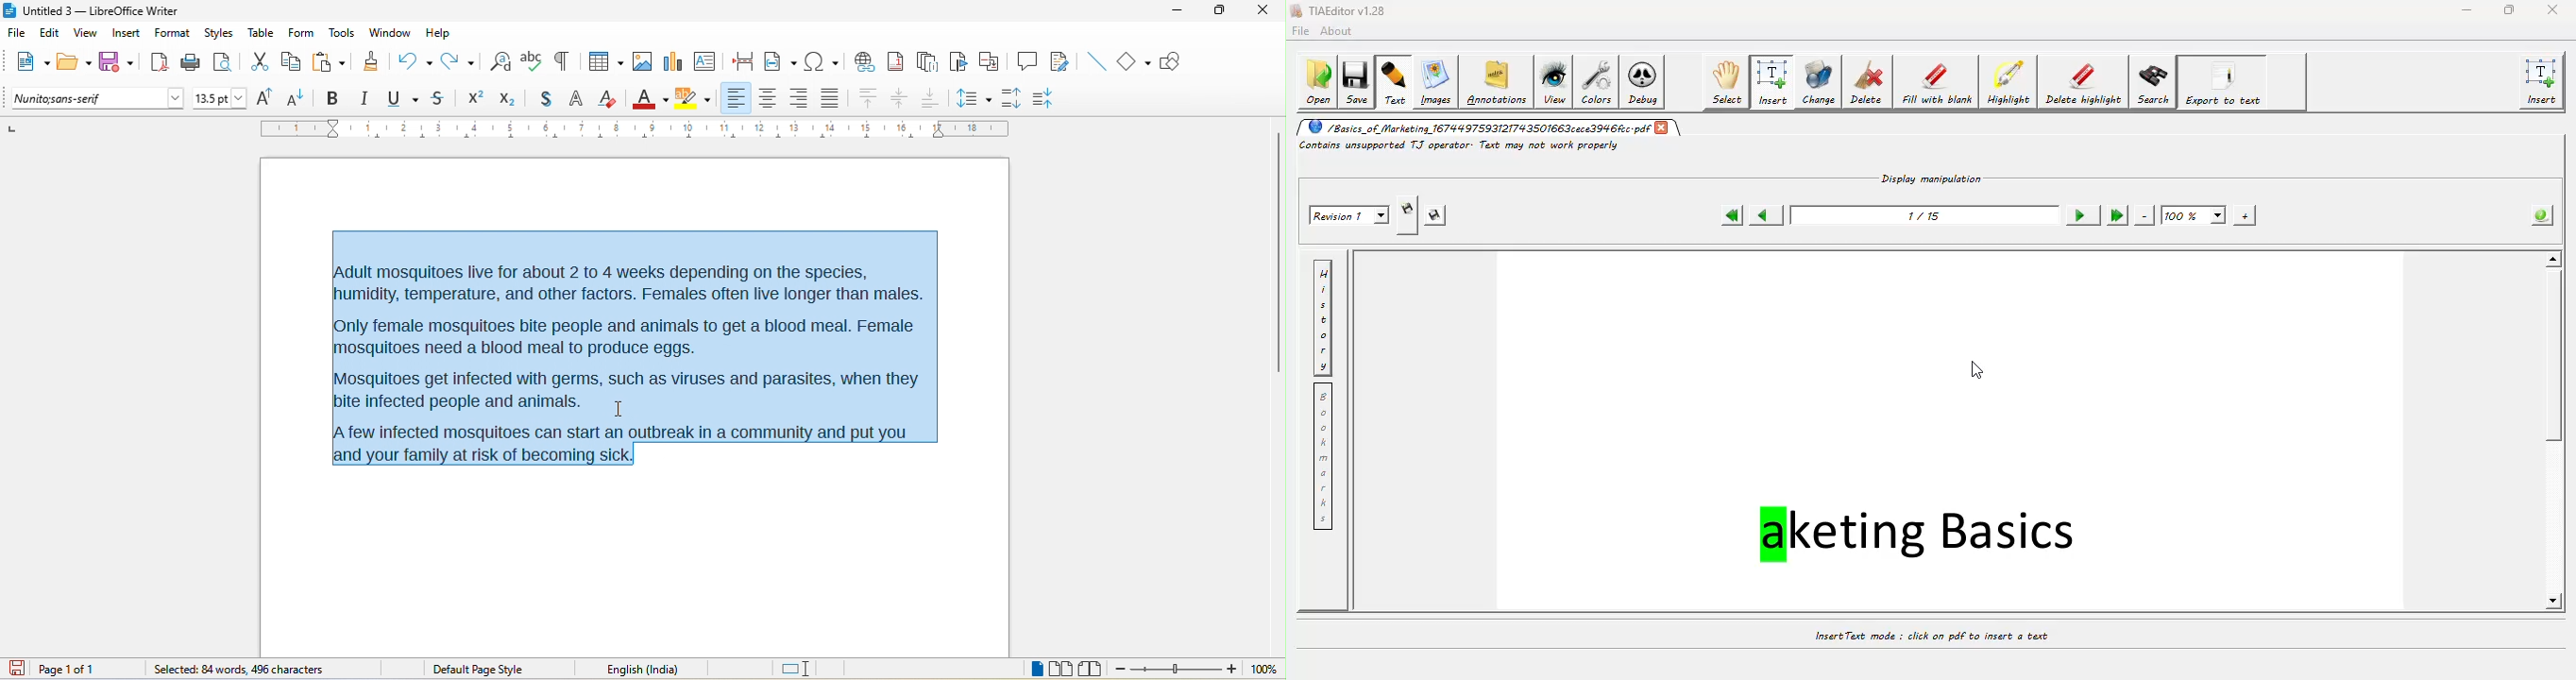 The image size is (2576, 700). Describe the element at coordinates (1028, 670) in the screenshot. I see `single page view` at that location.